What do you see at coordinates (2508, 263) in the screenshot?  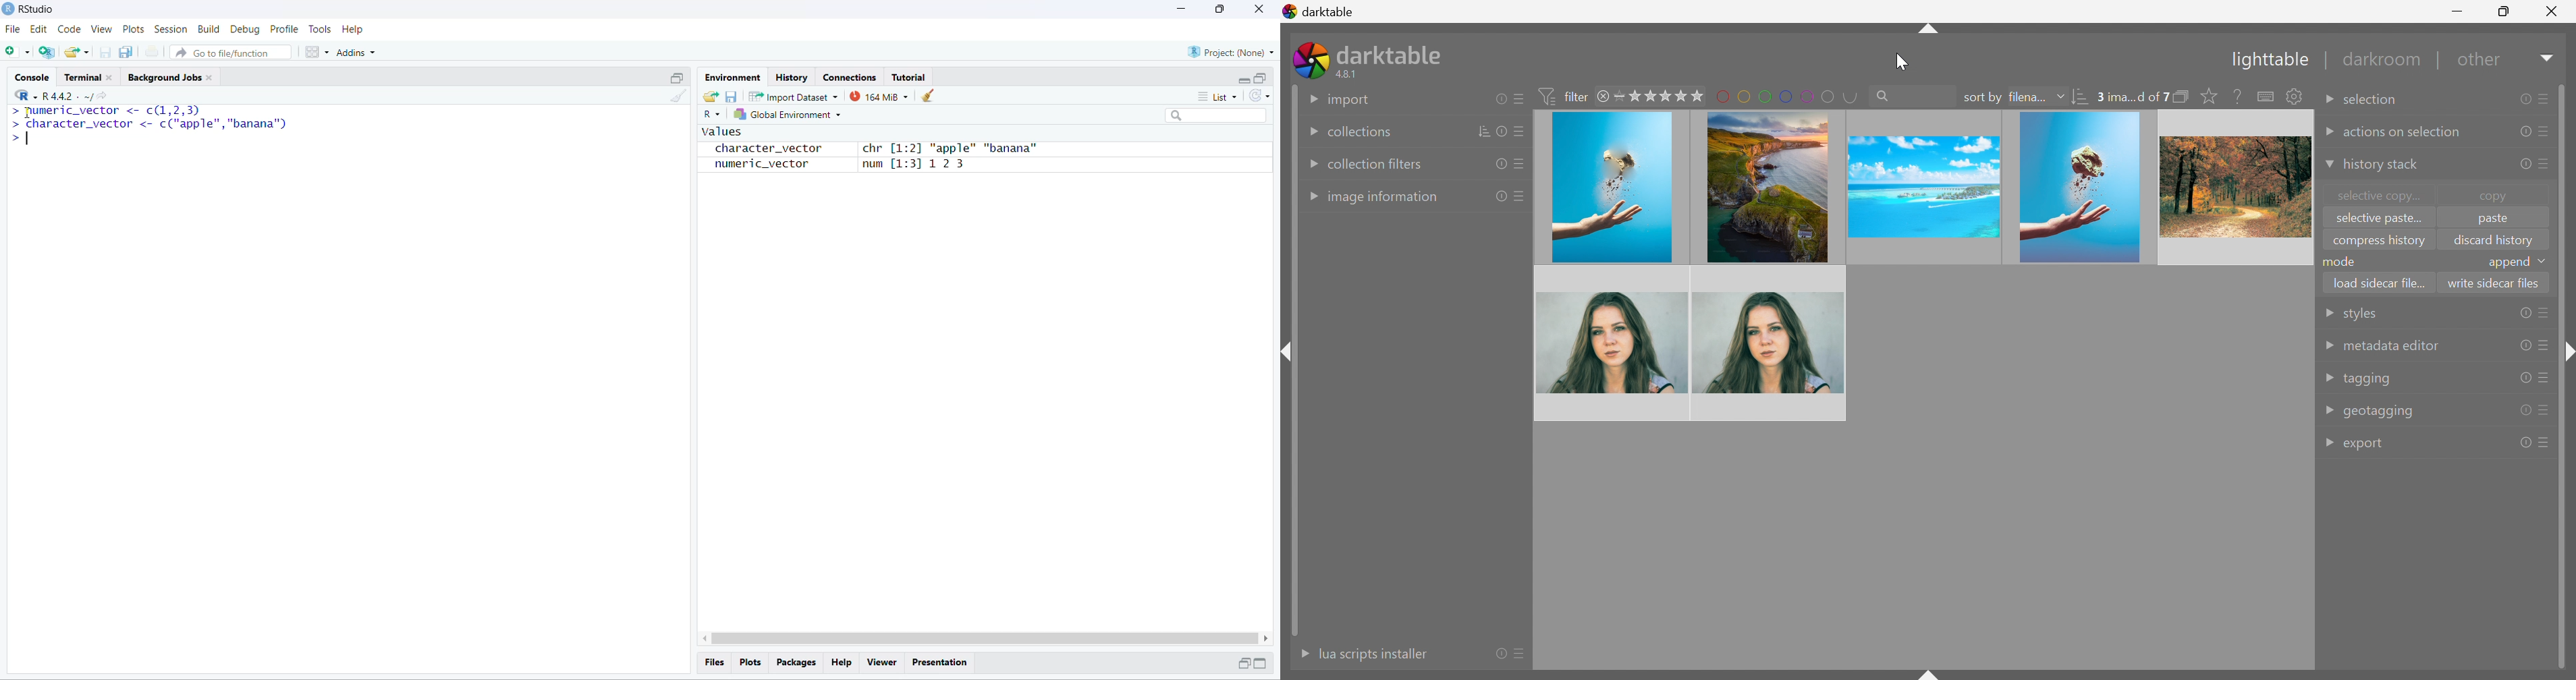 I see `append` at bounding box center [2508, 263].